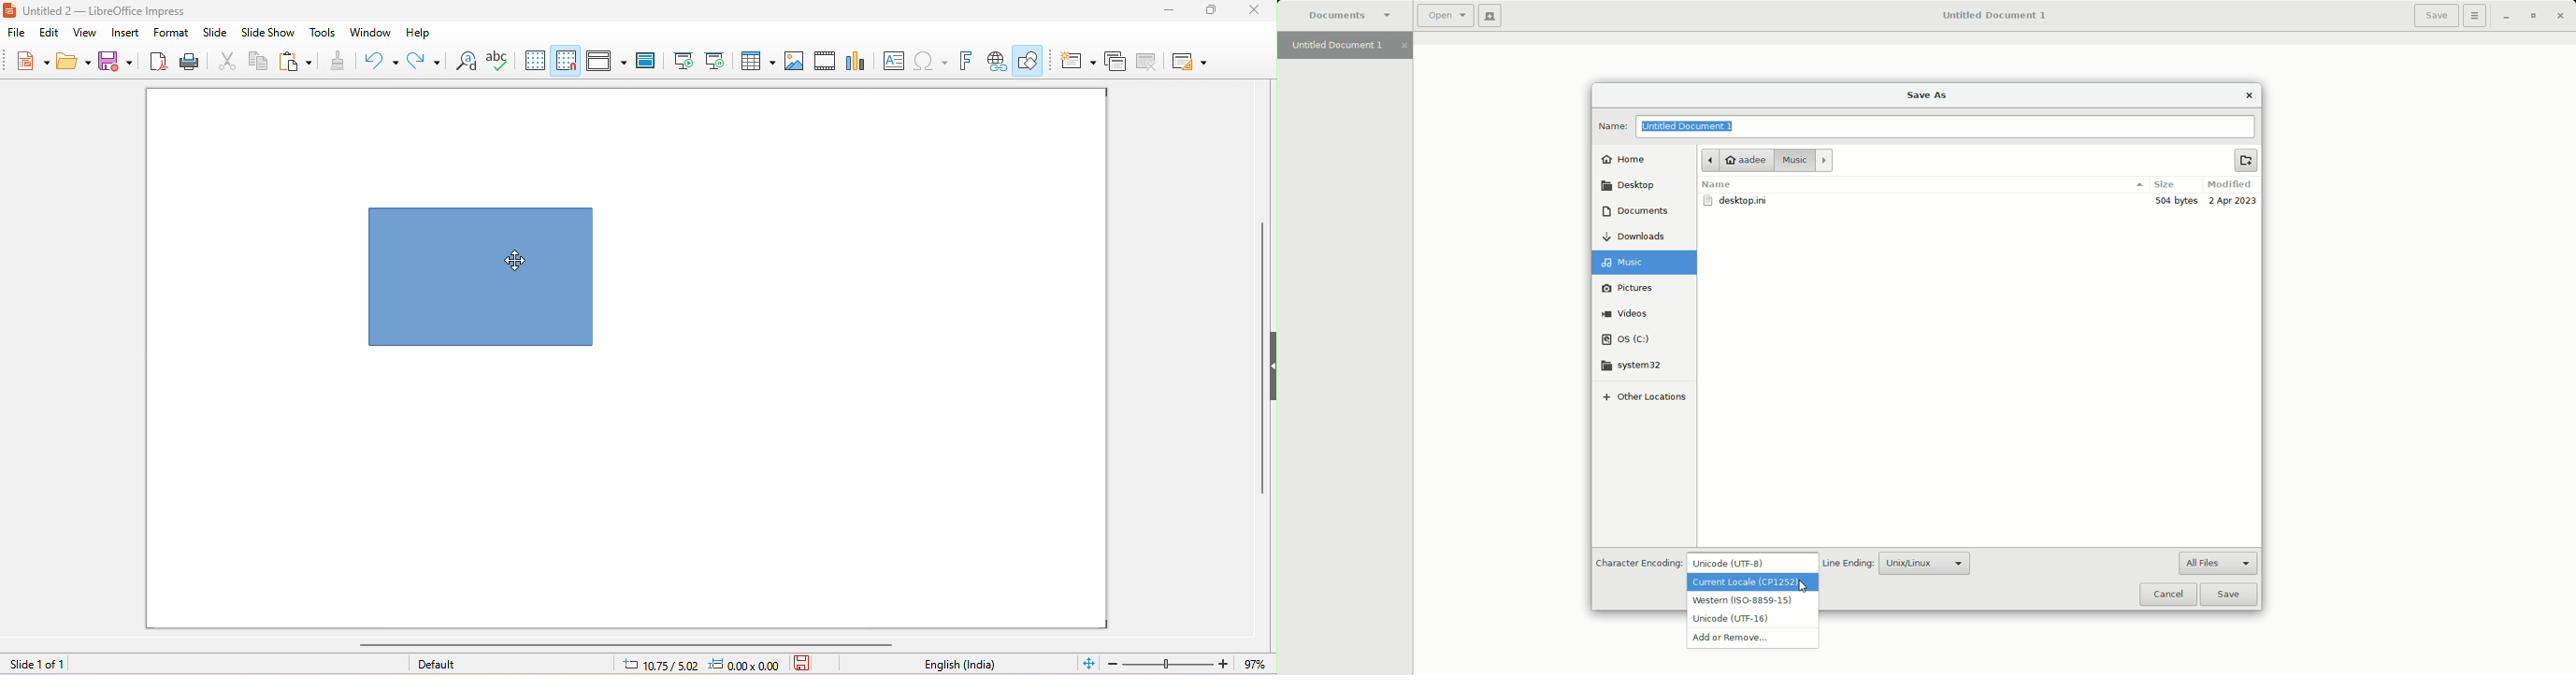 Image resolution: width=2576 pixels, height=700 pixels. What do you see at coordinates (468, 61) in the screenshot?
I see `find and replace` at bounding box center [468, 61].